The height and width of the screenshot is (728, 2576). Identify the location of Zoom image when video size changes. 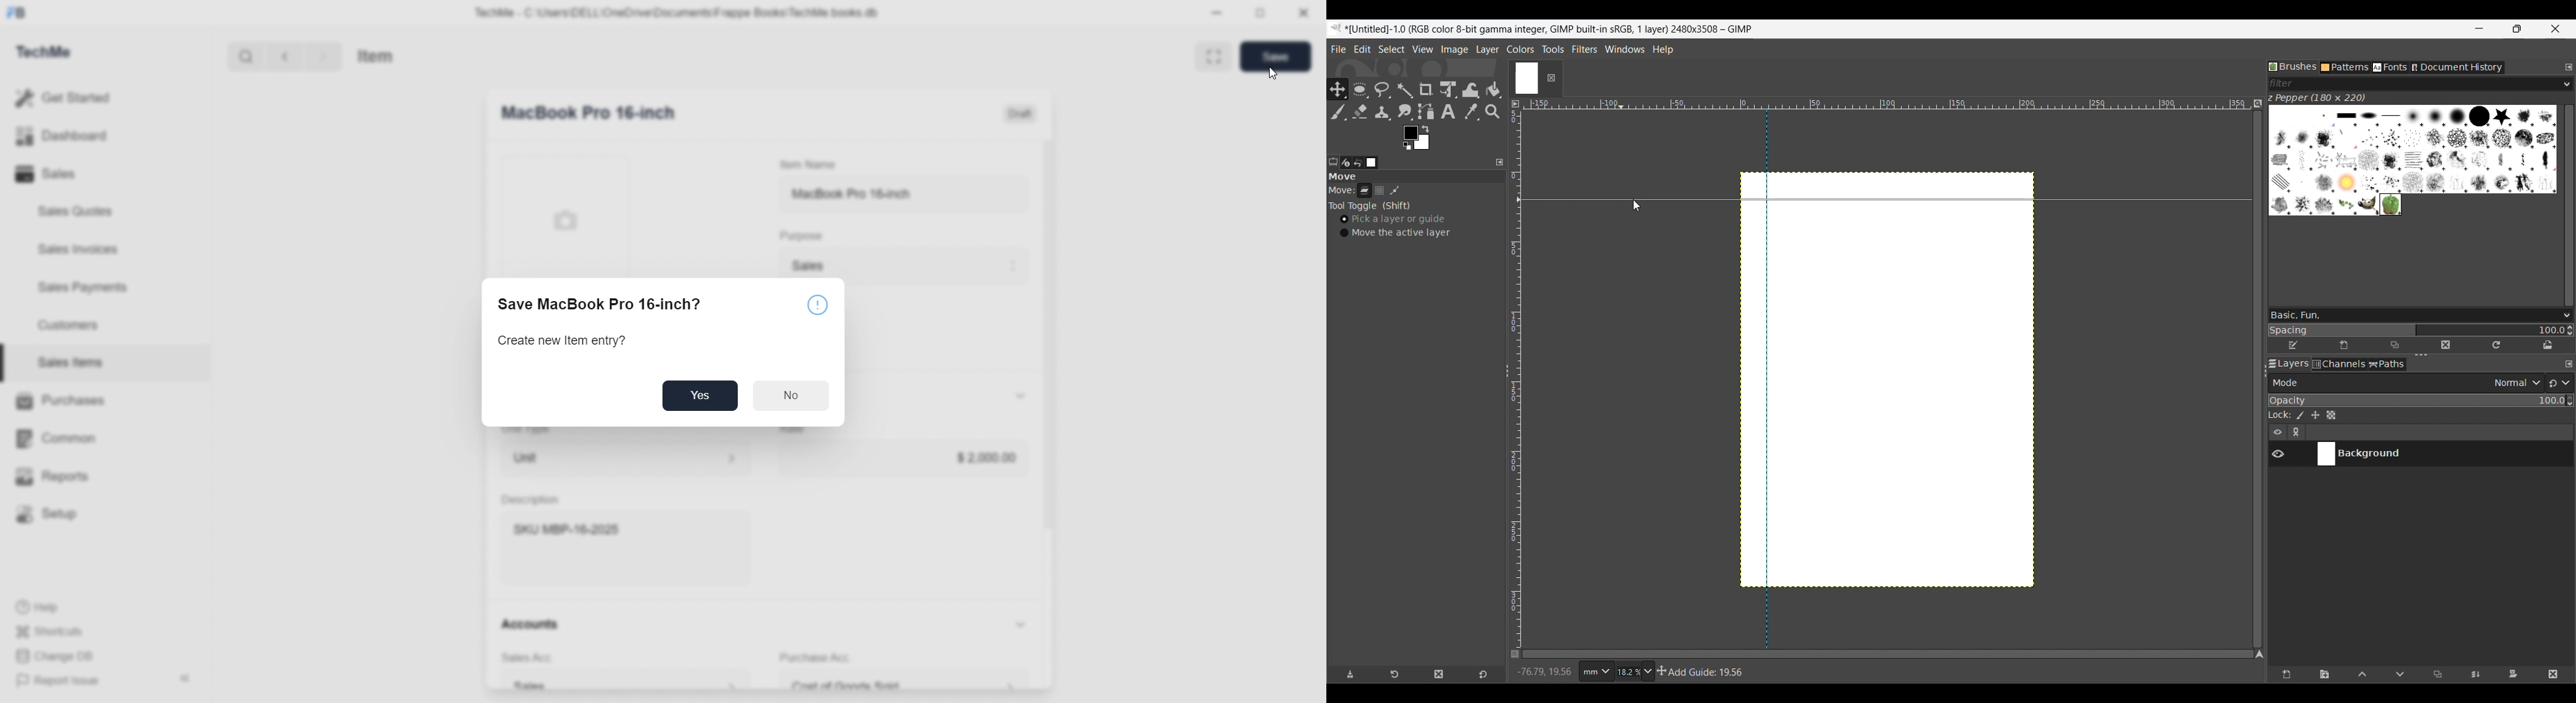
(2257, 103).